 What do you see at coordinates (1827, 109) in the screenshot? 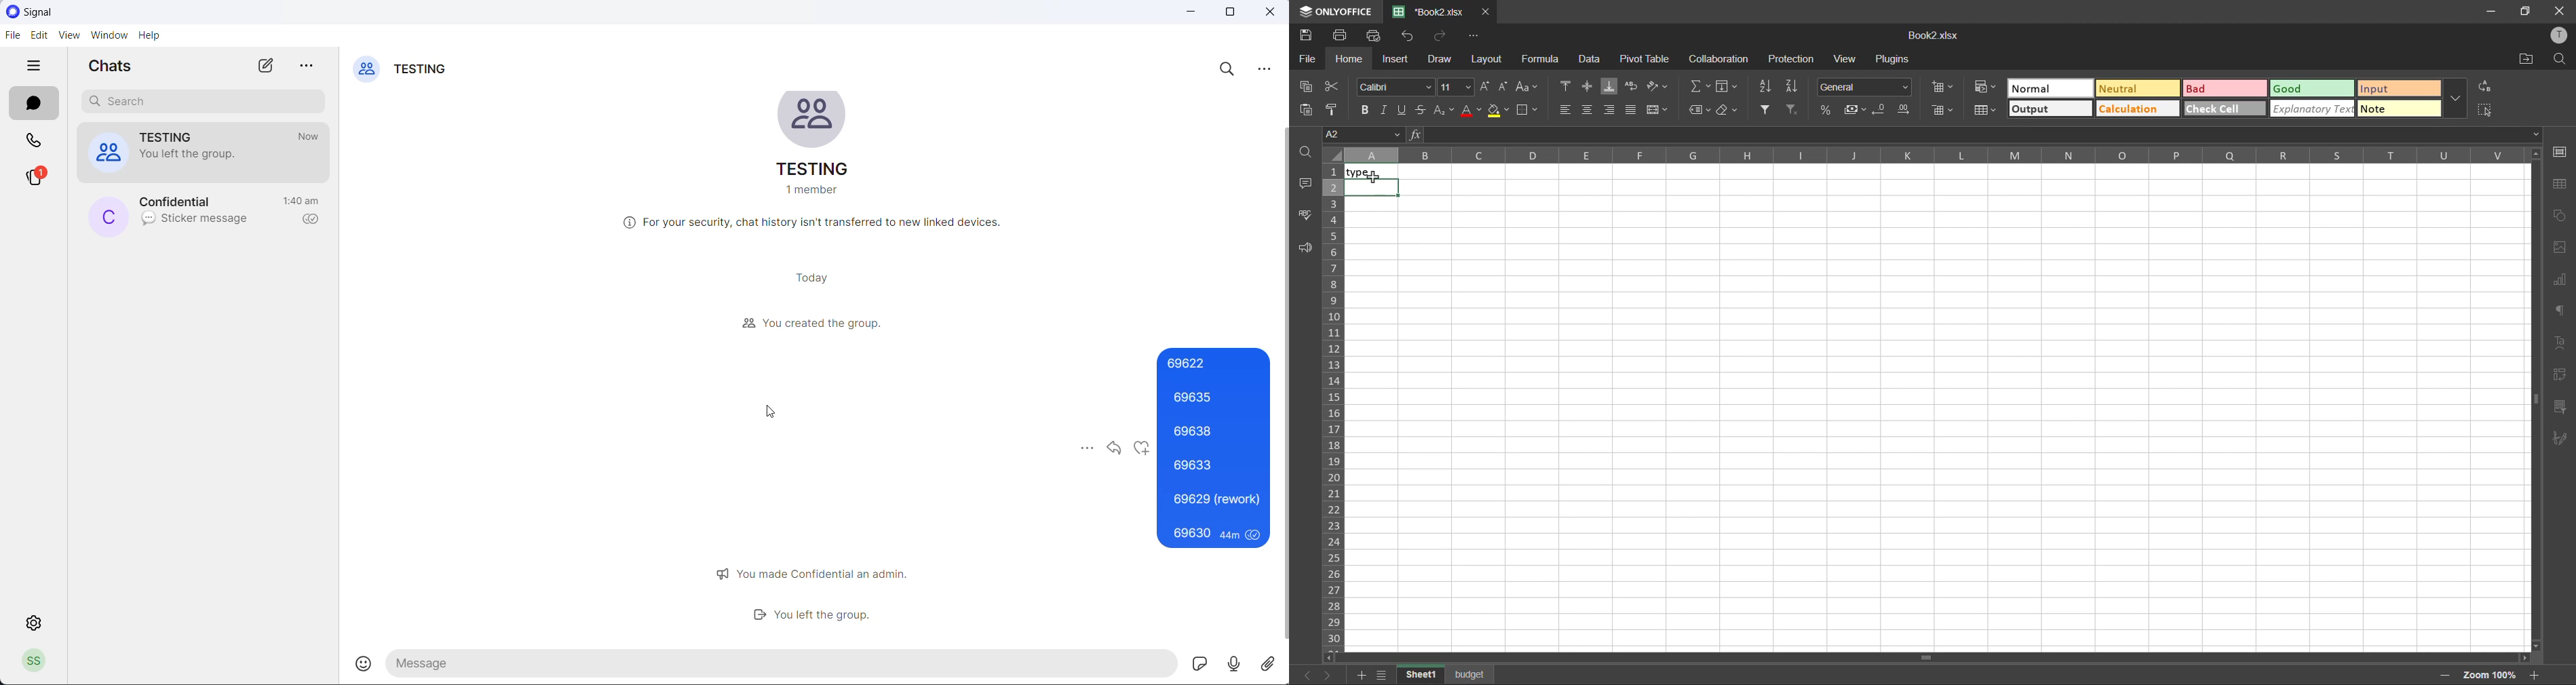
I see `percent` at bounding box center [1827, 109].